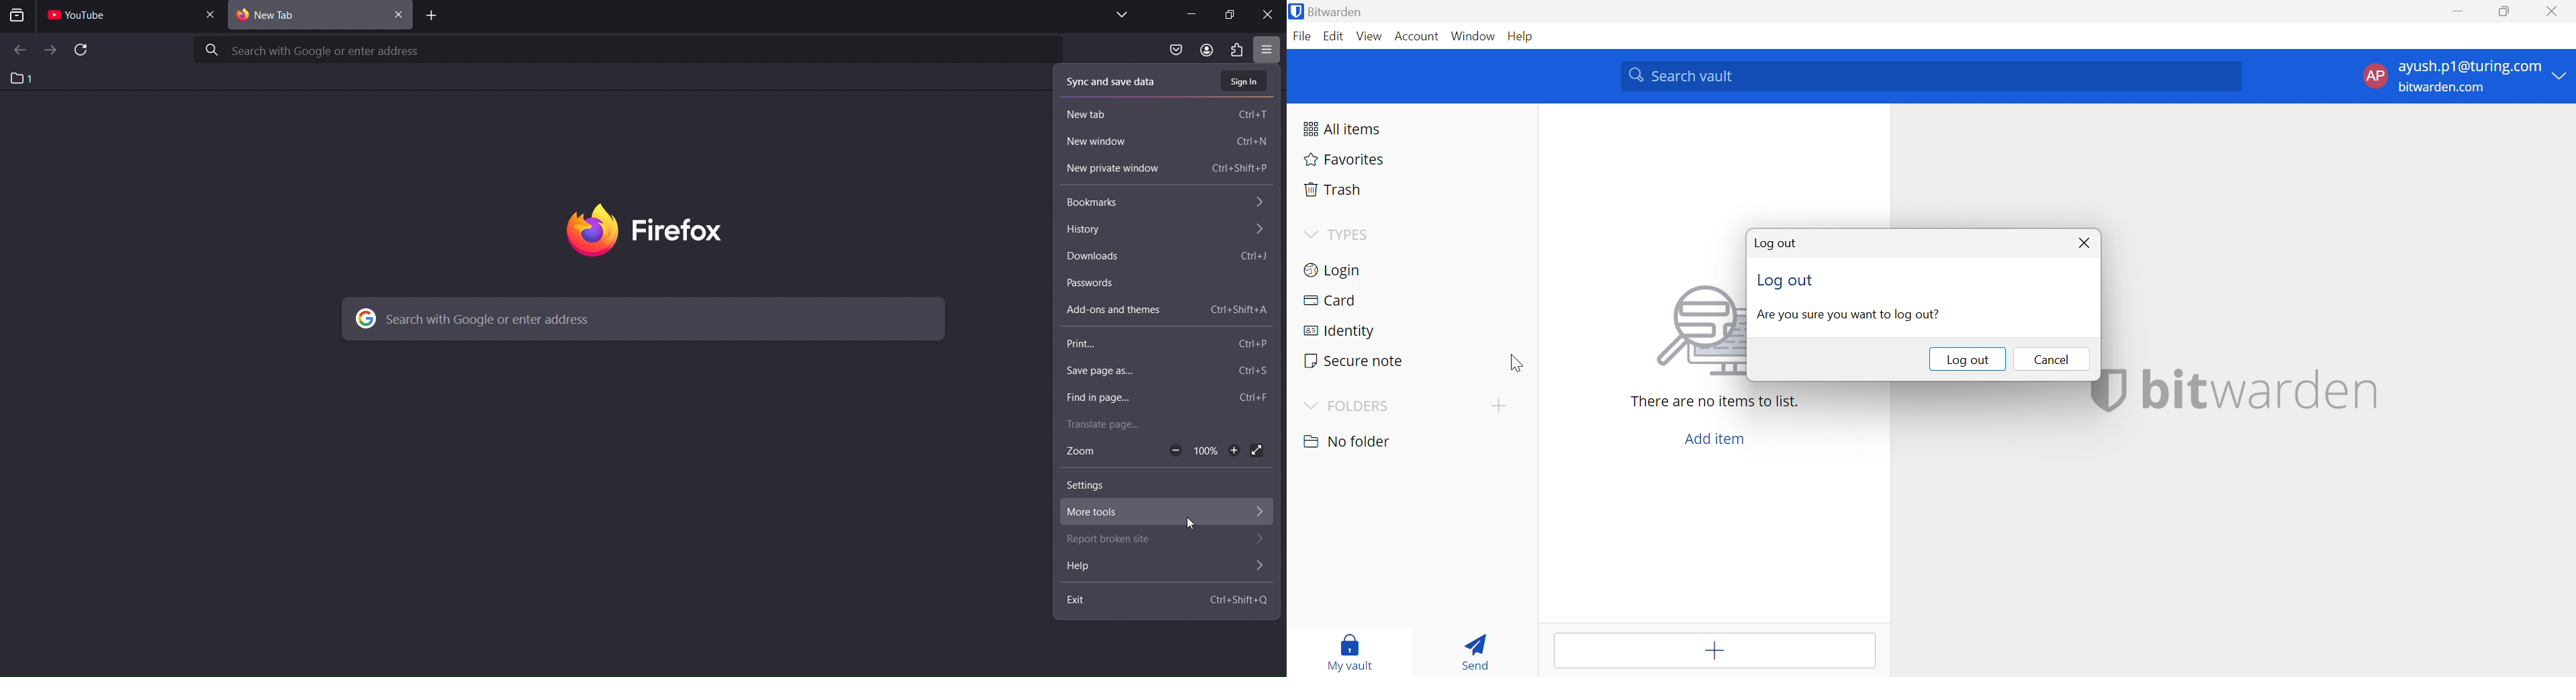 This screenshot has width=2576, height=700. I want to click on new window, so click(1104, 143).